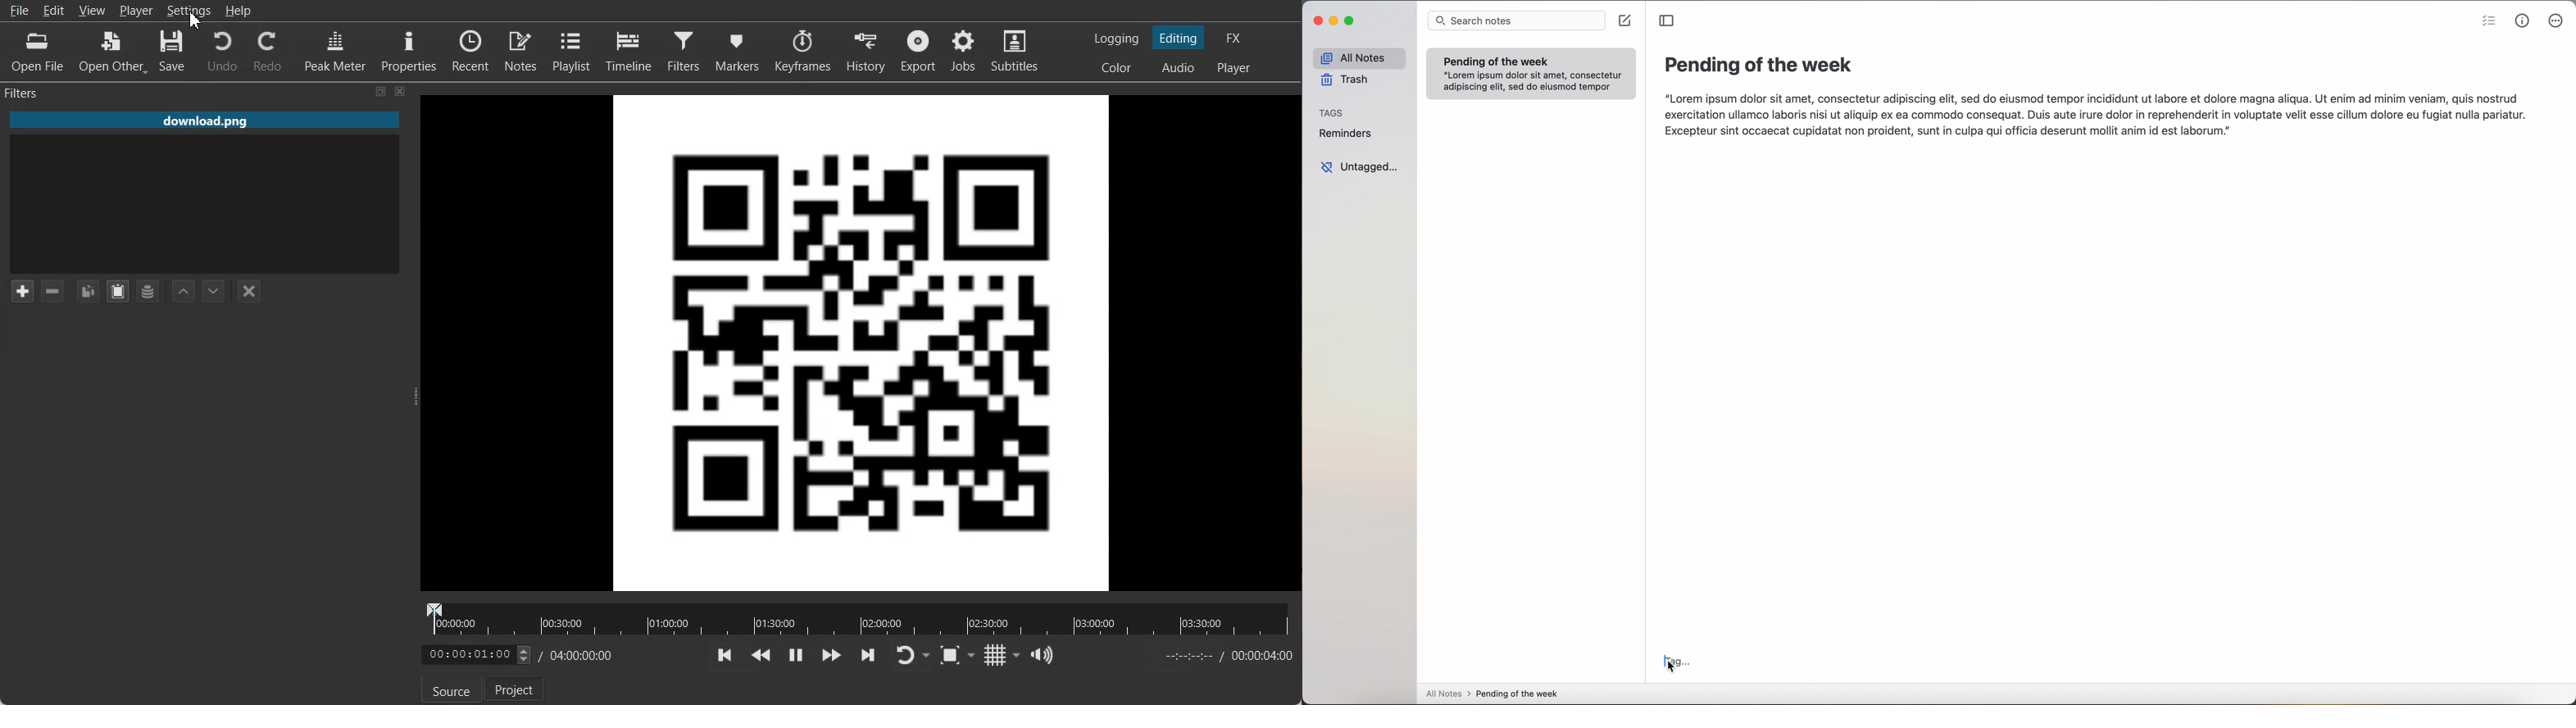  What do you see at coordinates (514, 689) in the screenshot?
I see `Project` at bounding box center [514, 689].